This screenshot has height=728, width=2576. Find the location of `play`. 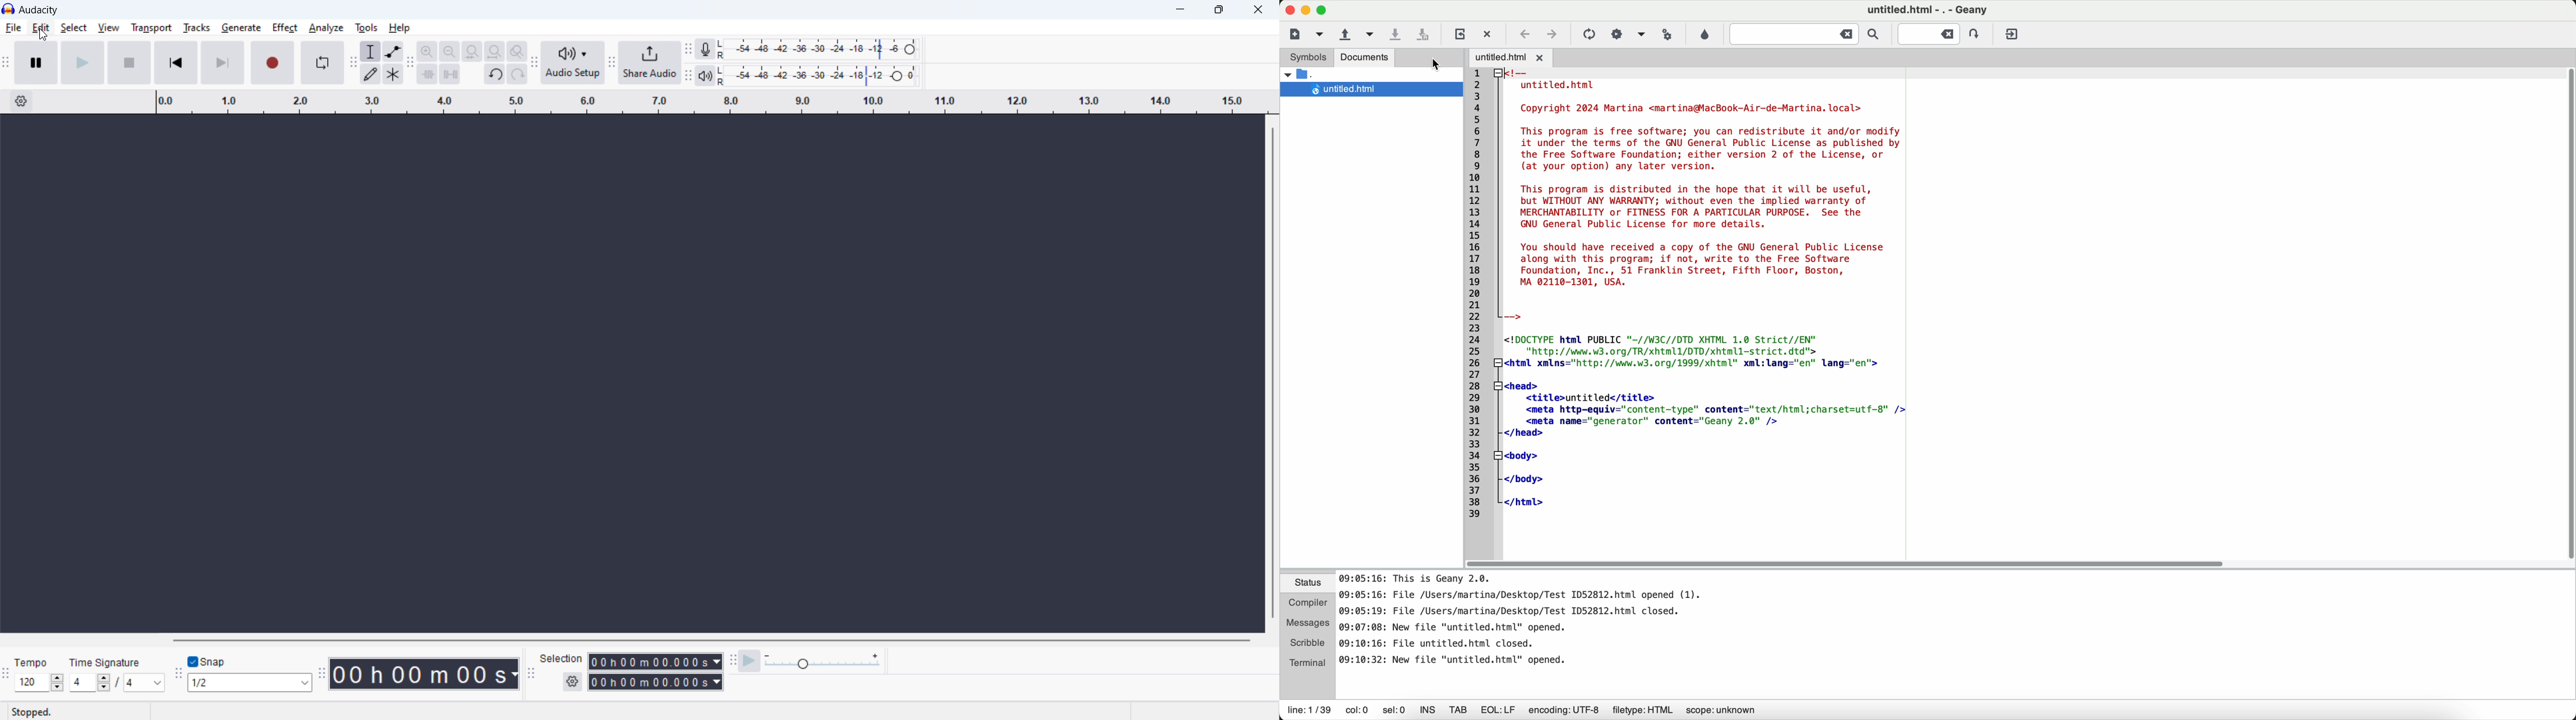

play is located at coordinates (83, 63).